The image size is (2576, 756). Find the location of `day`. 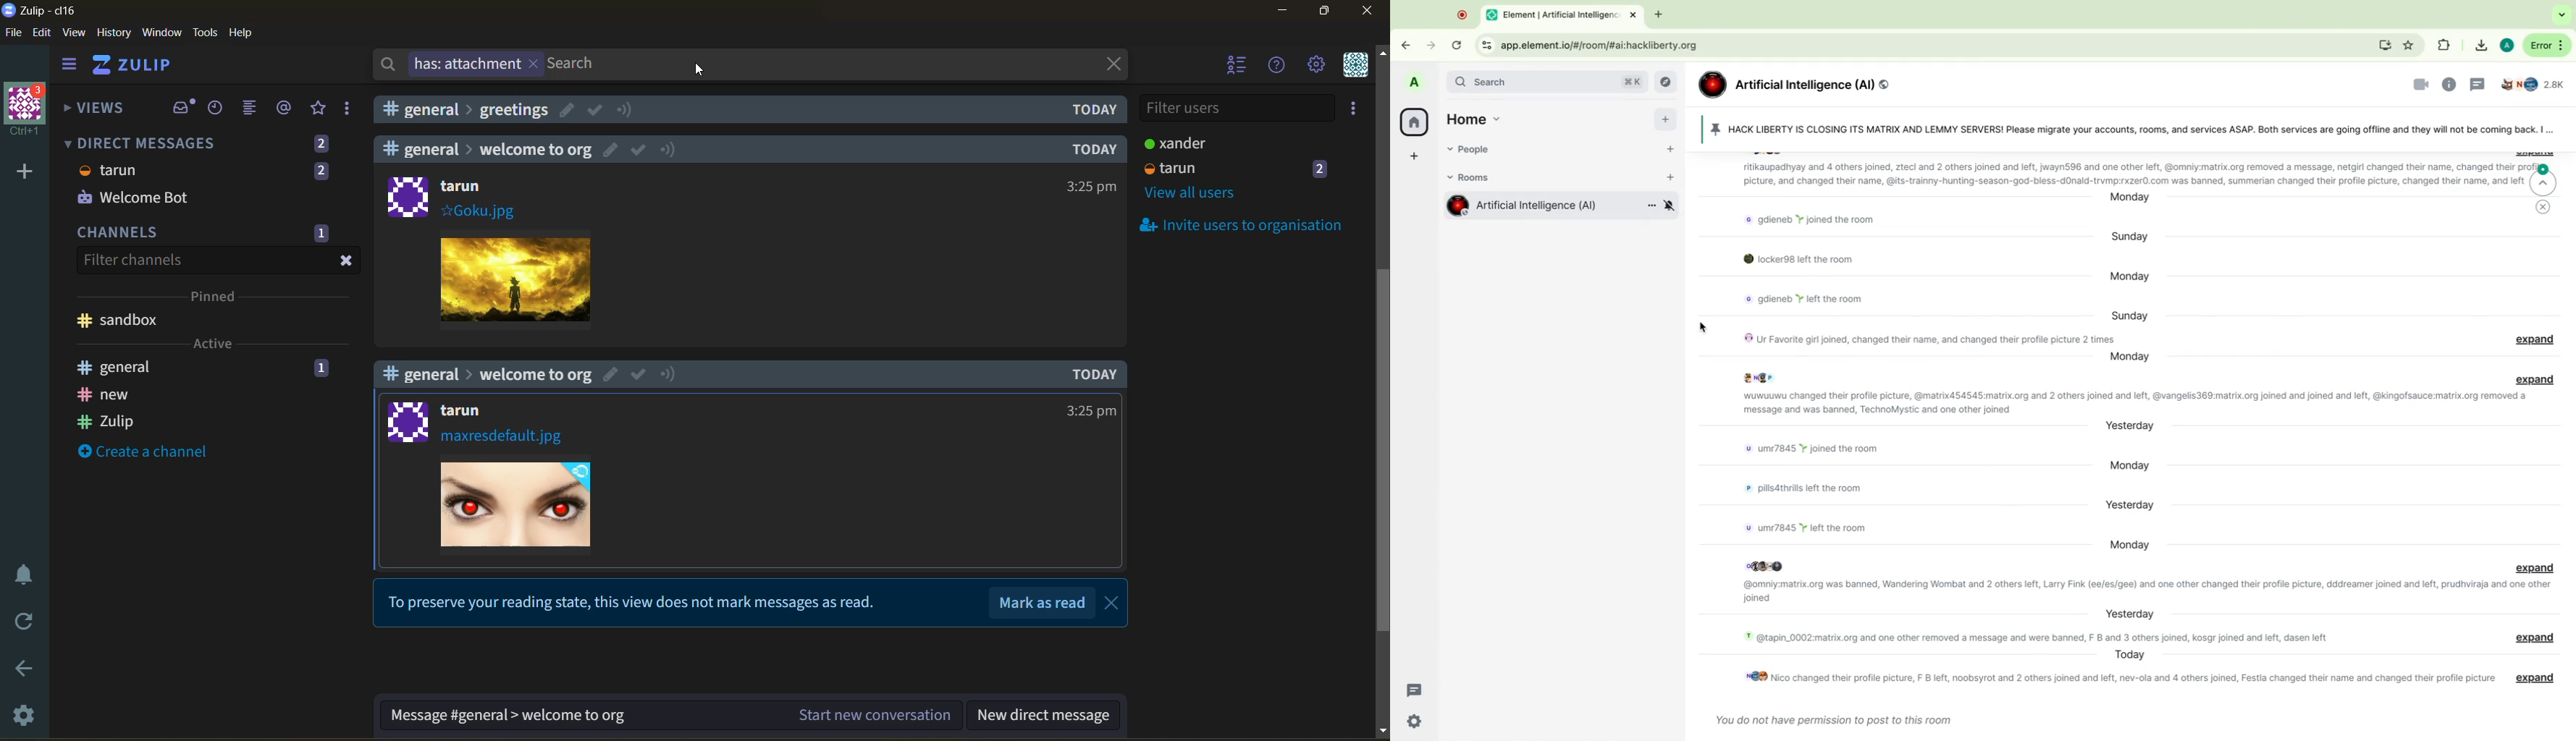

day is located at coordinates (2127, 656).